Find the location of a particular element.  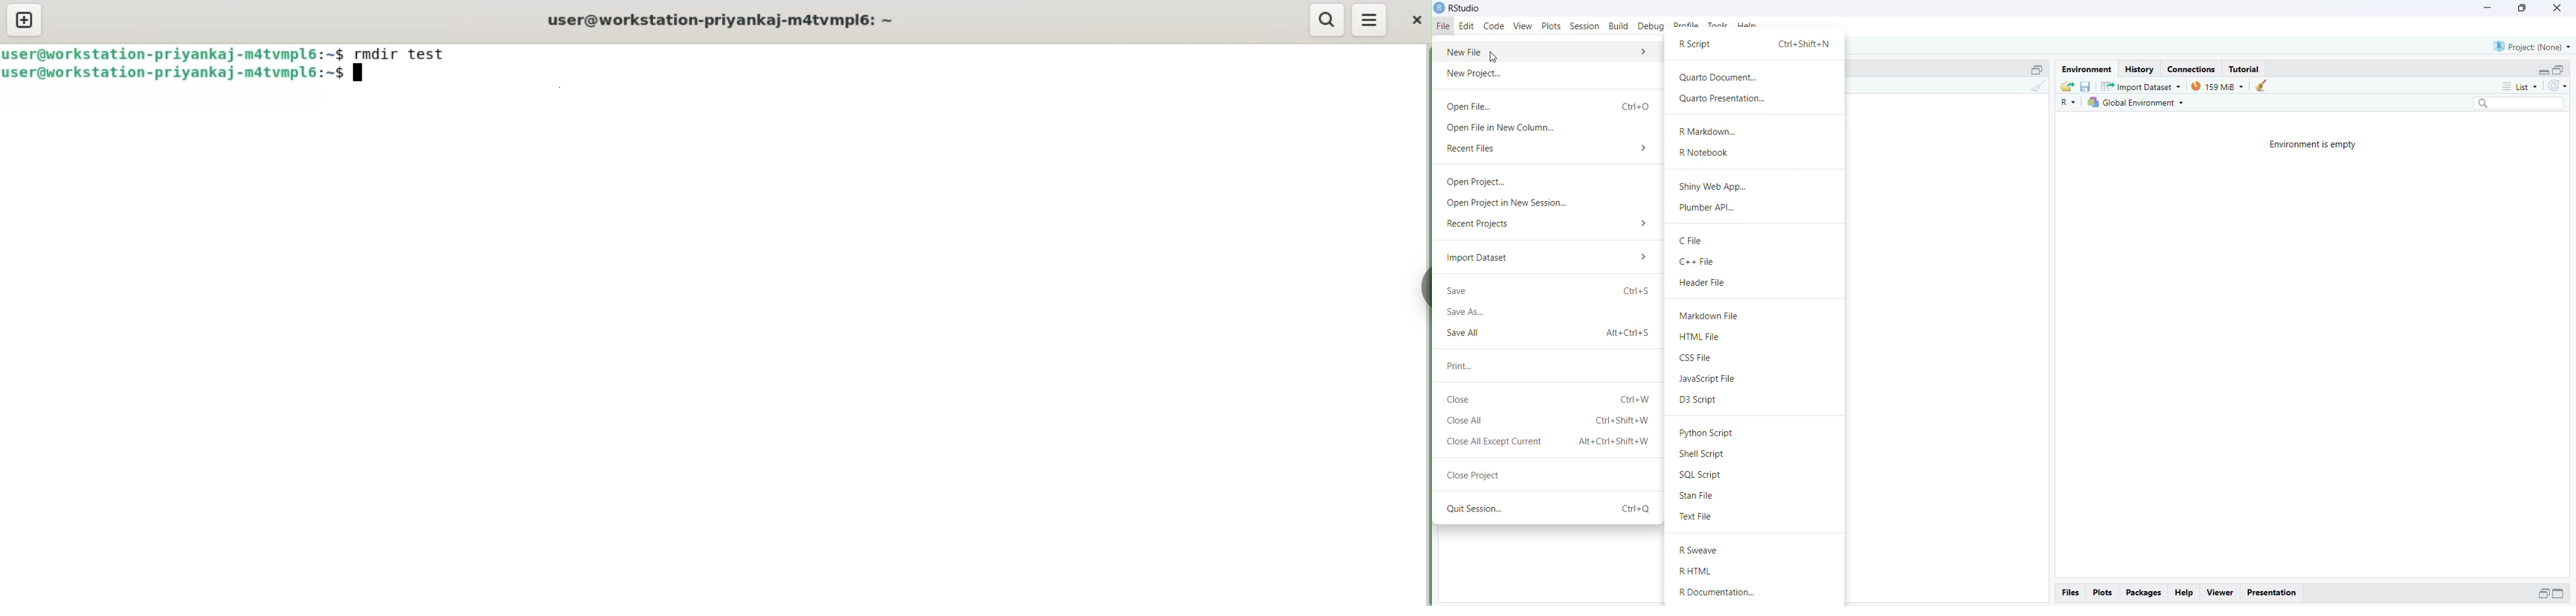

HTML File is located at coordinates (1701, 337).